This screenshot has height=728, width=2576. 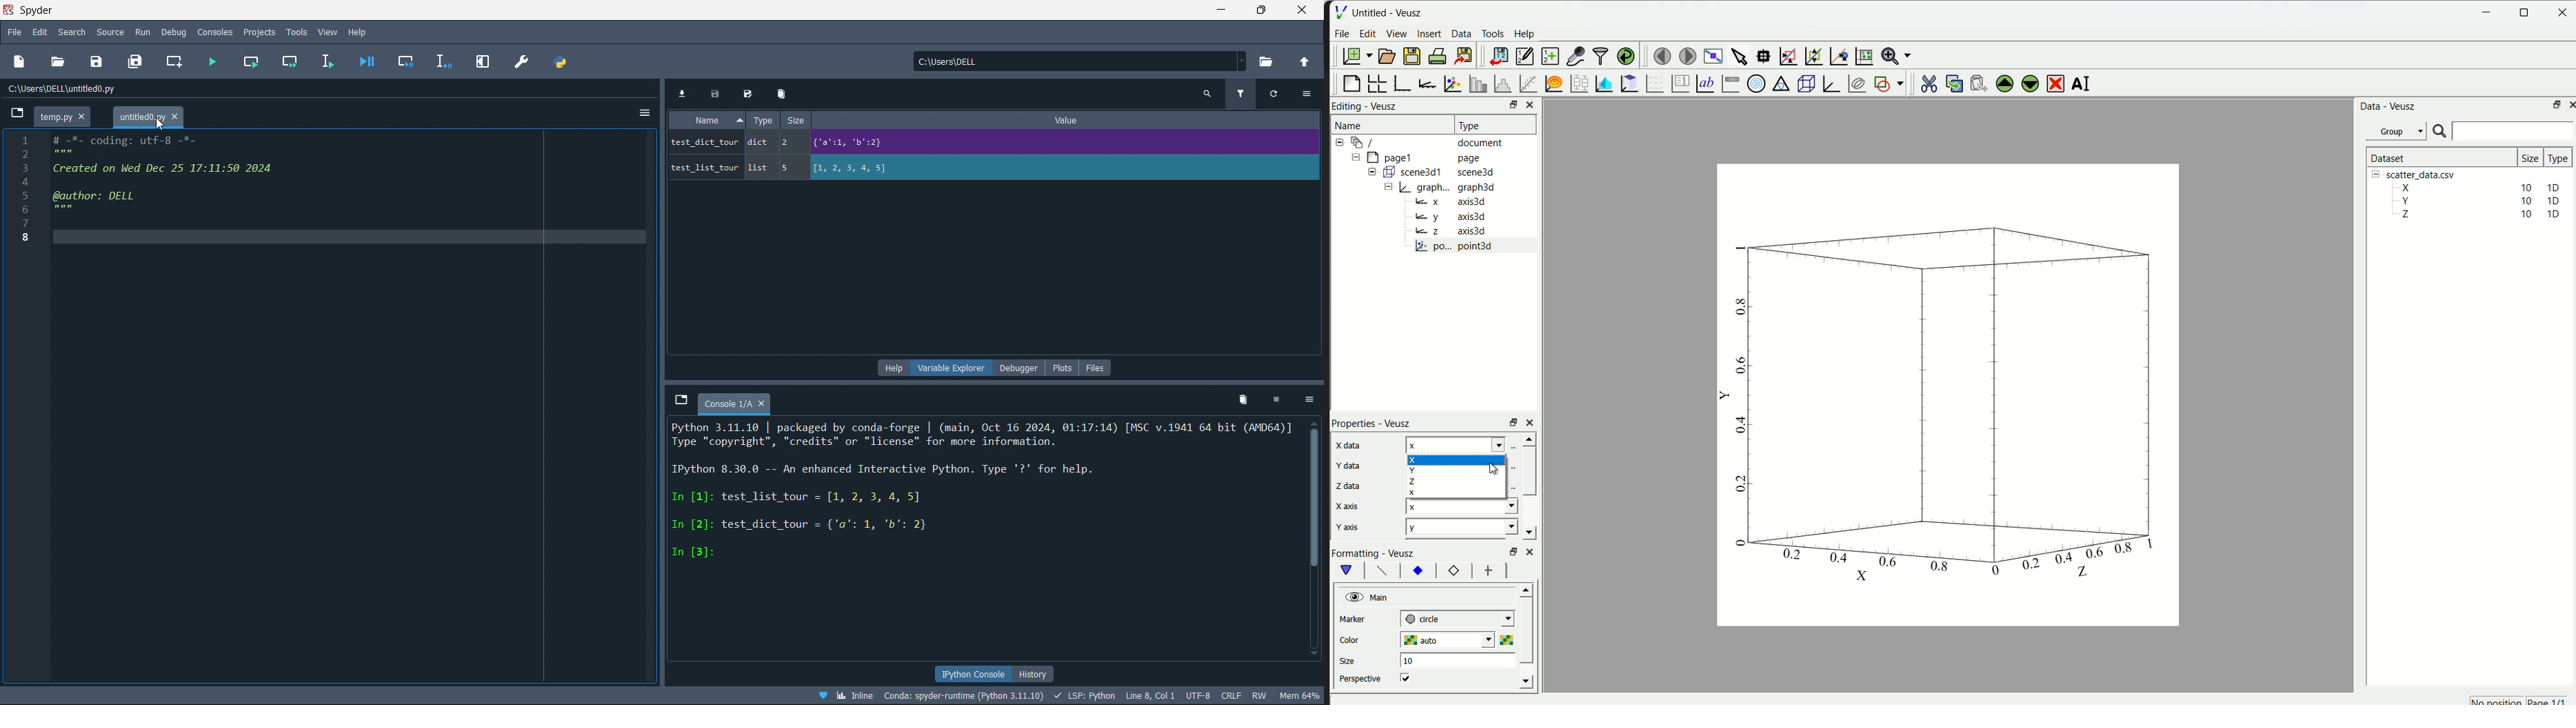 What do you see at coordinates (13, 33) in the screenshot?
I see `file` at bounding box center [13, 33].